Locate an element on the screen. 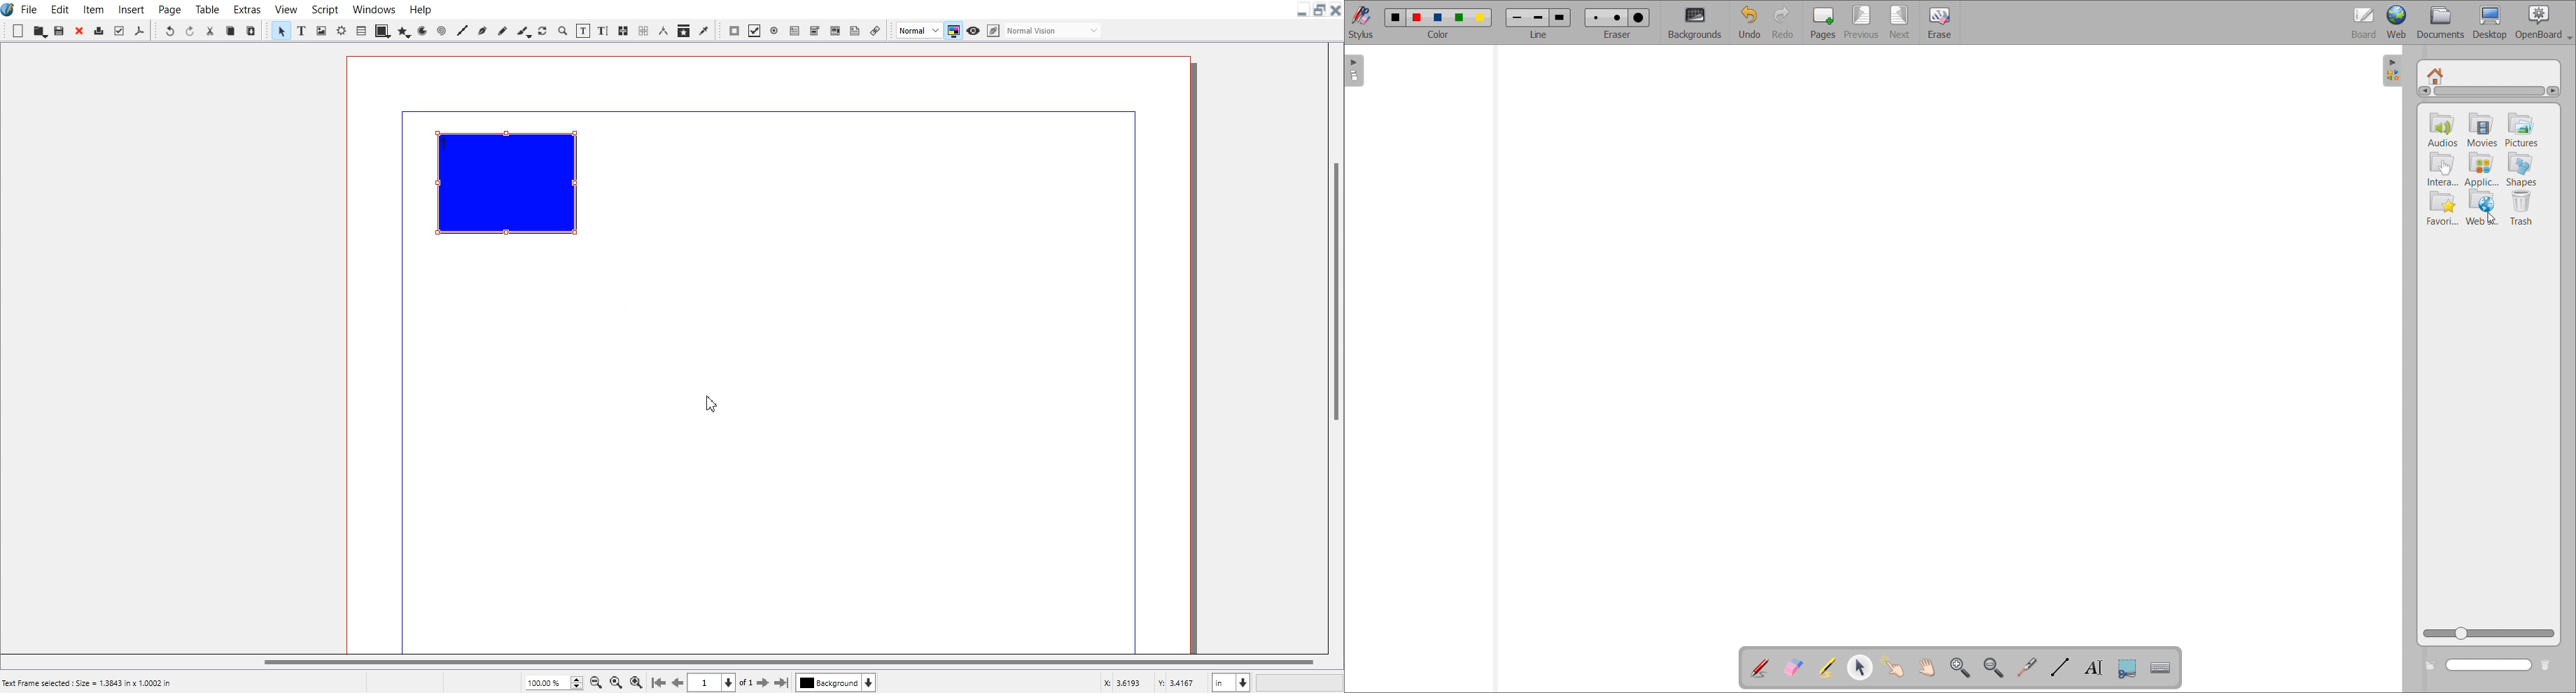  web searches is located at coordinates (2484, 209).